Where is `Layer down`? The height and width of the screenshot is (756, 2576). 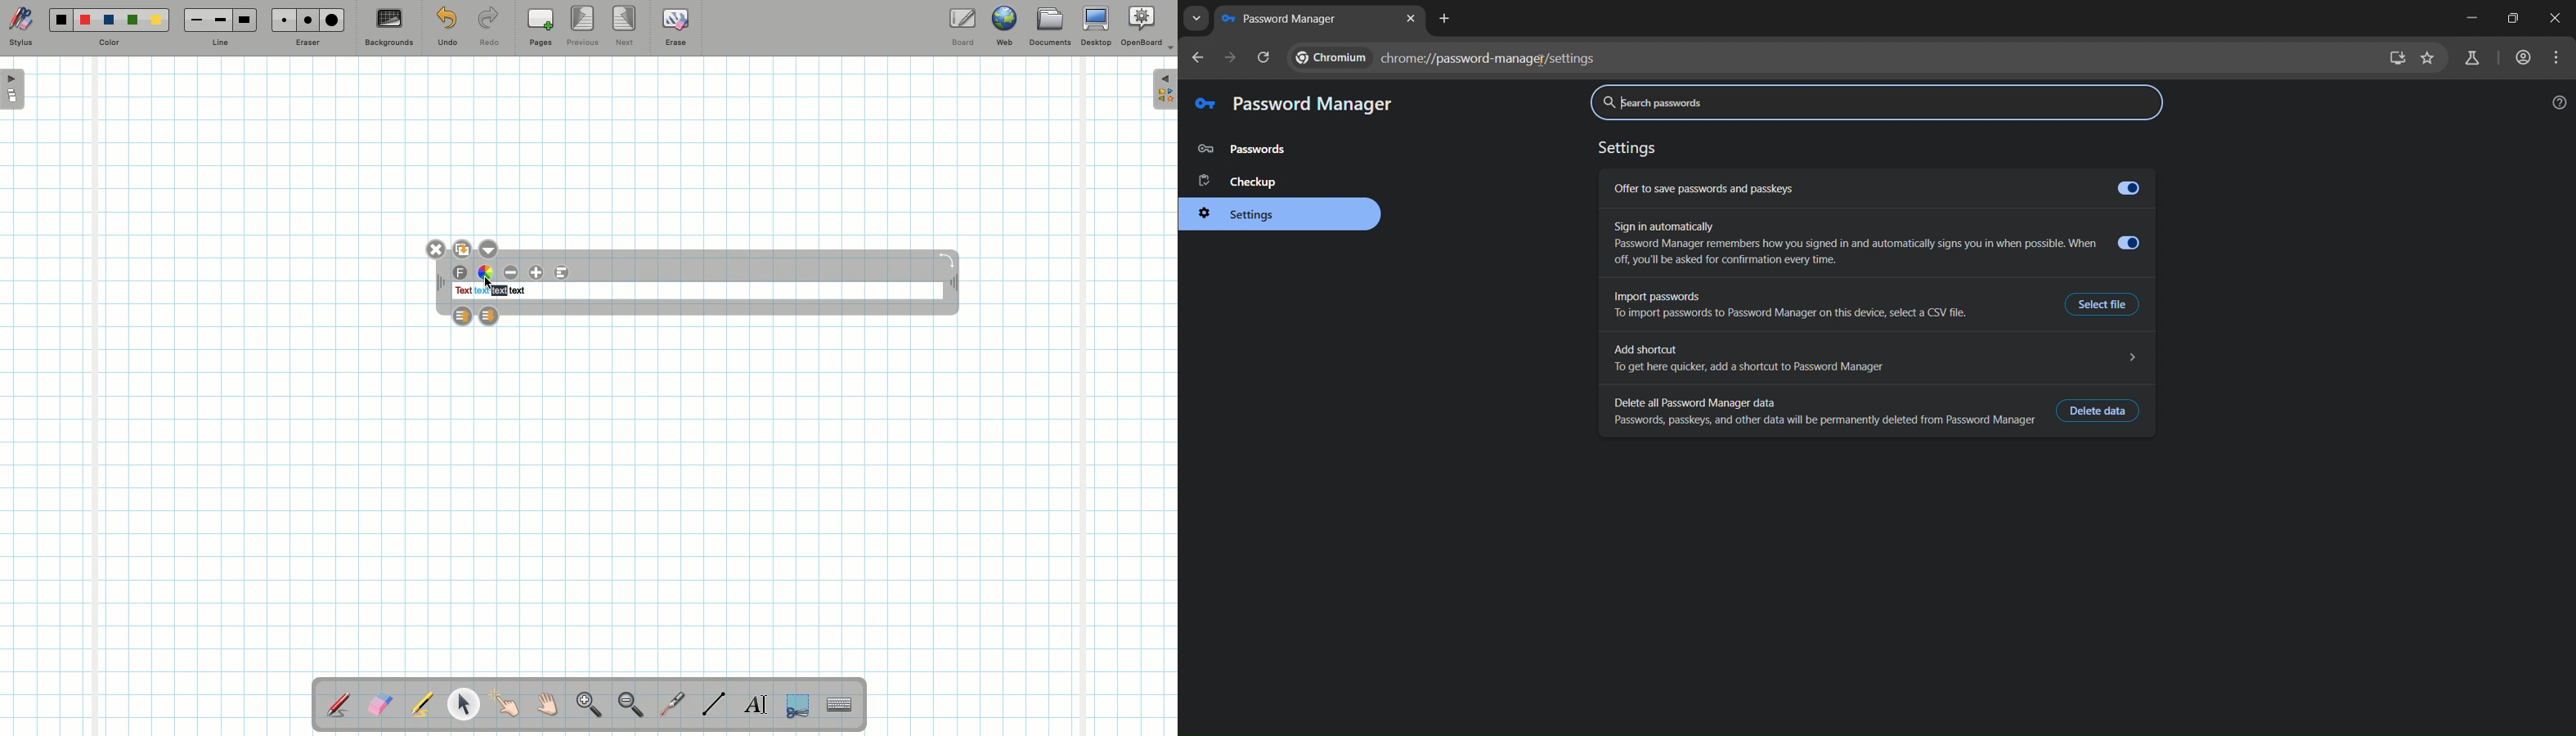 Layer down is located at coordinates (490, 316).